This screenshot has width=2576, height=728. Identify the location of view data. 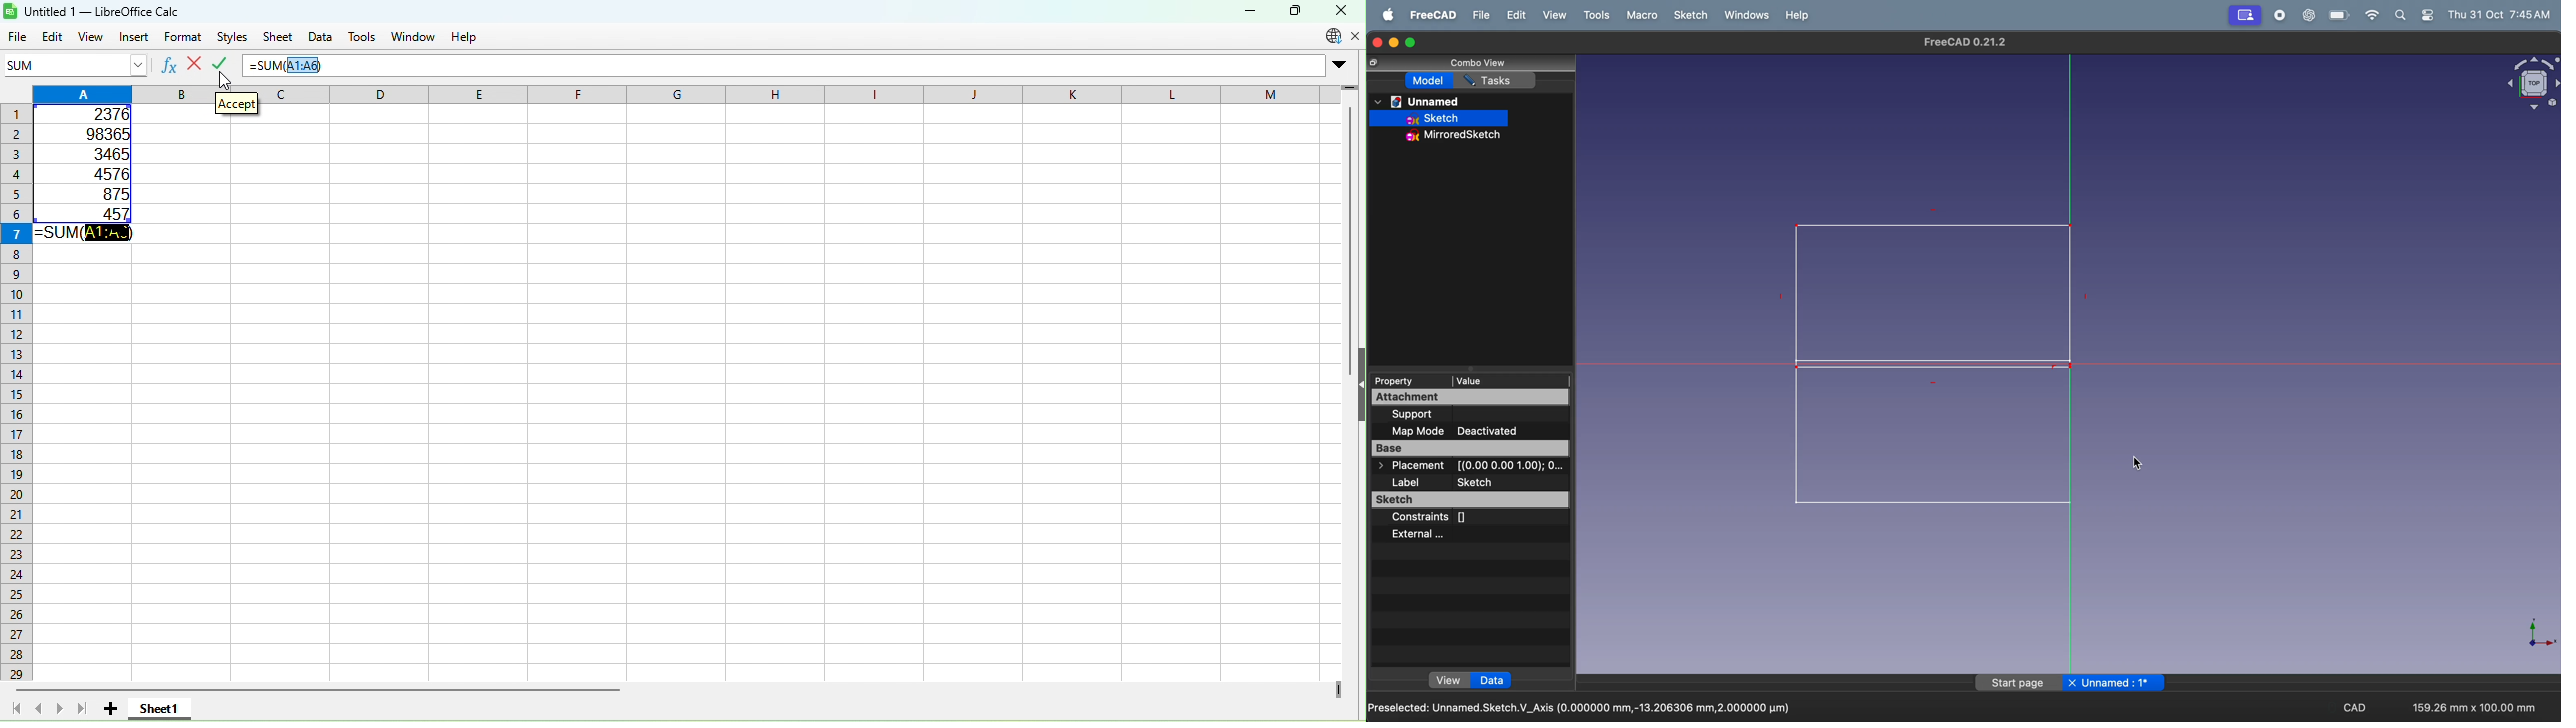
(1467, 680).